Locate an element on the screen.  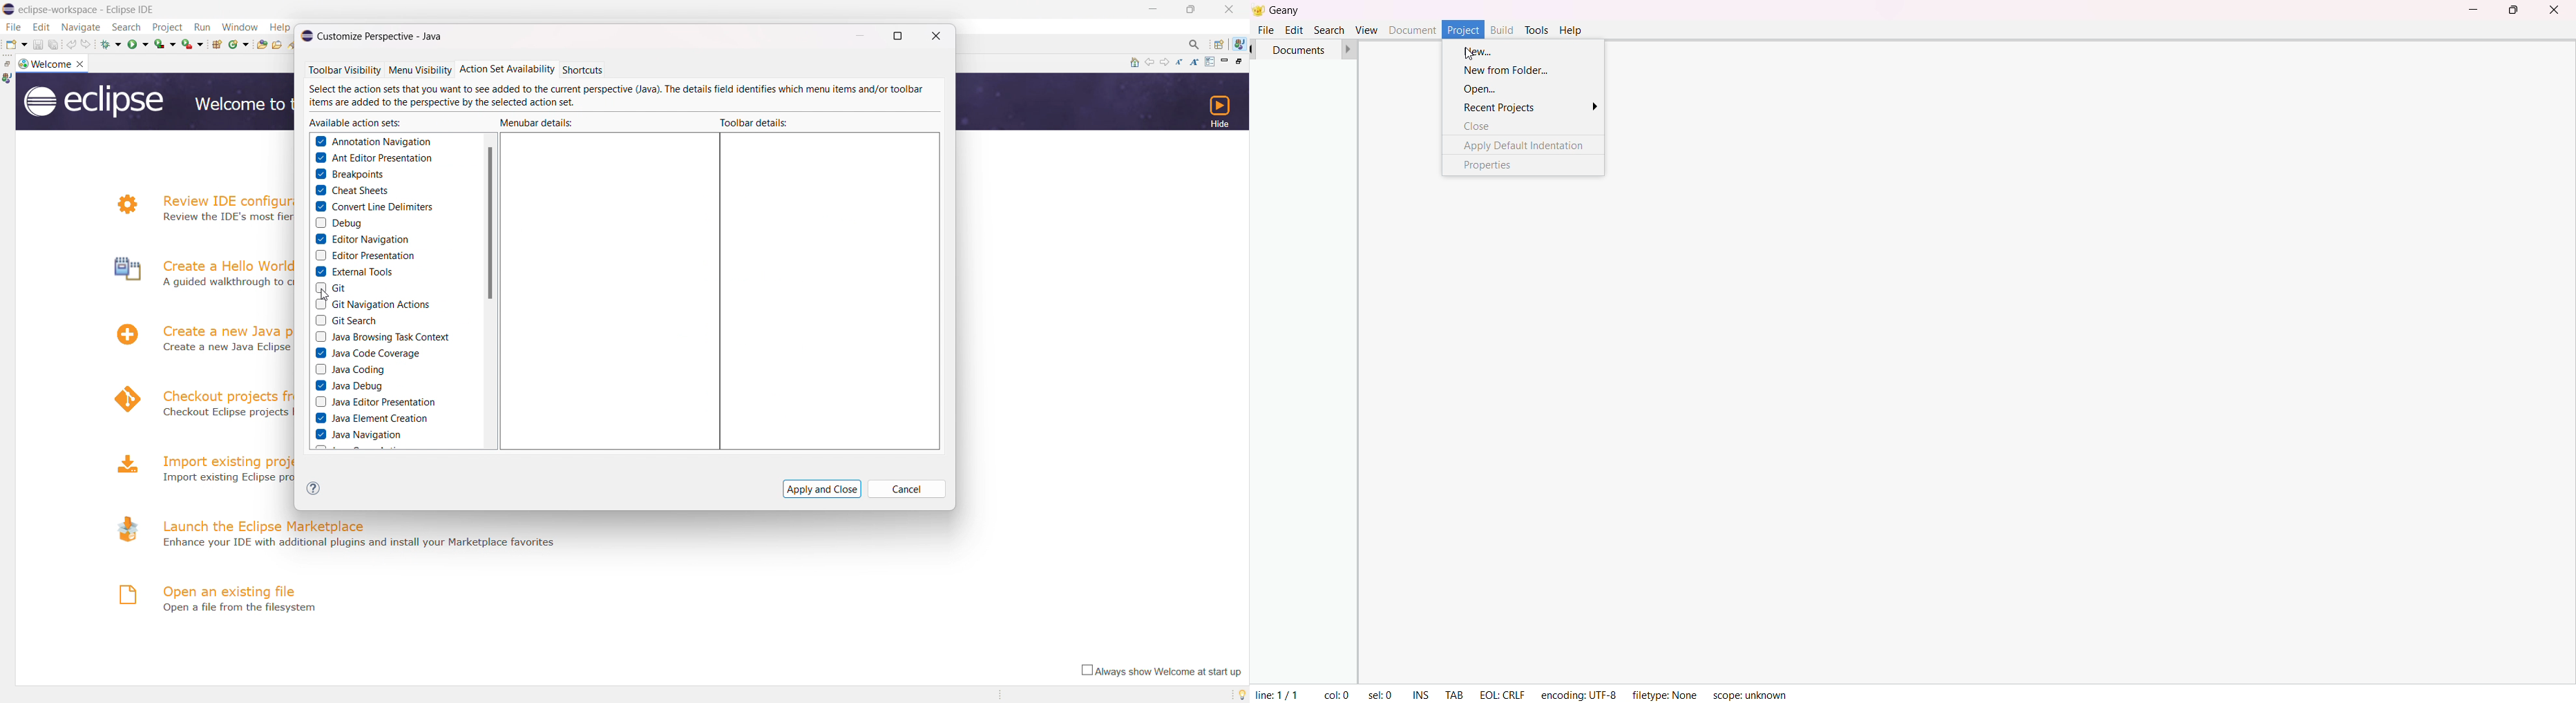
launch the eclipse marketplace is located at coordinates (264, 523).